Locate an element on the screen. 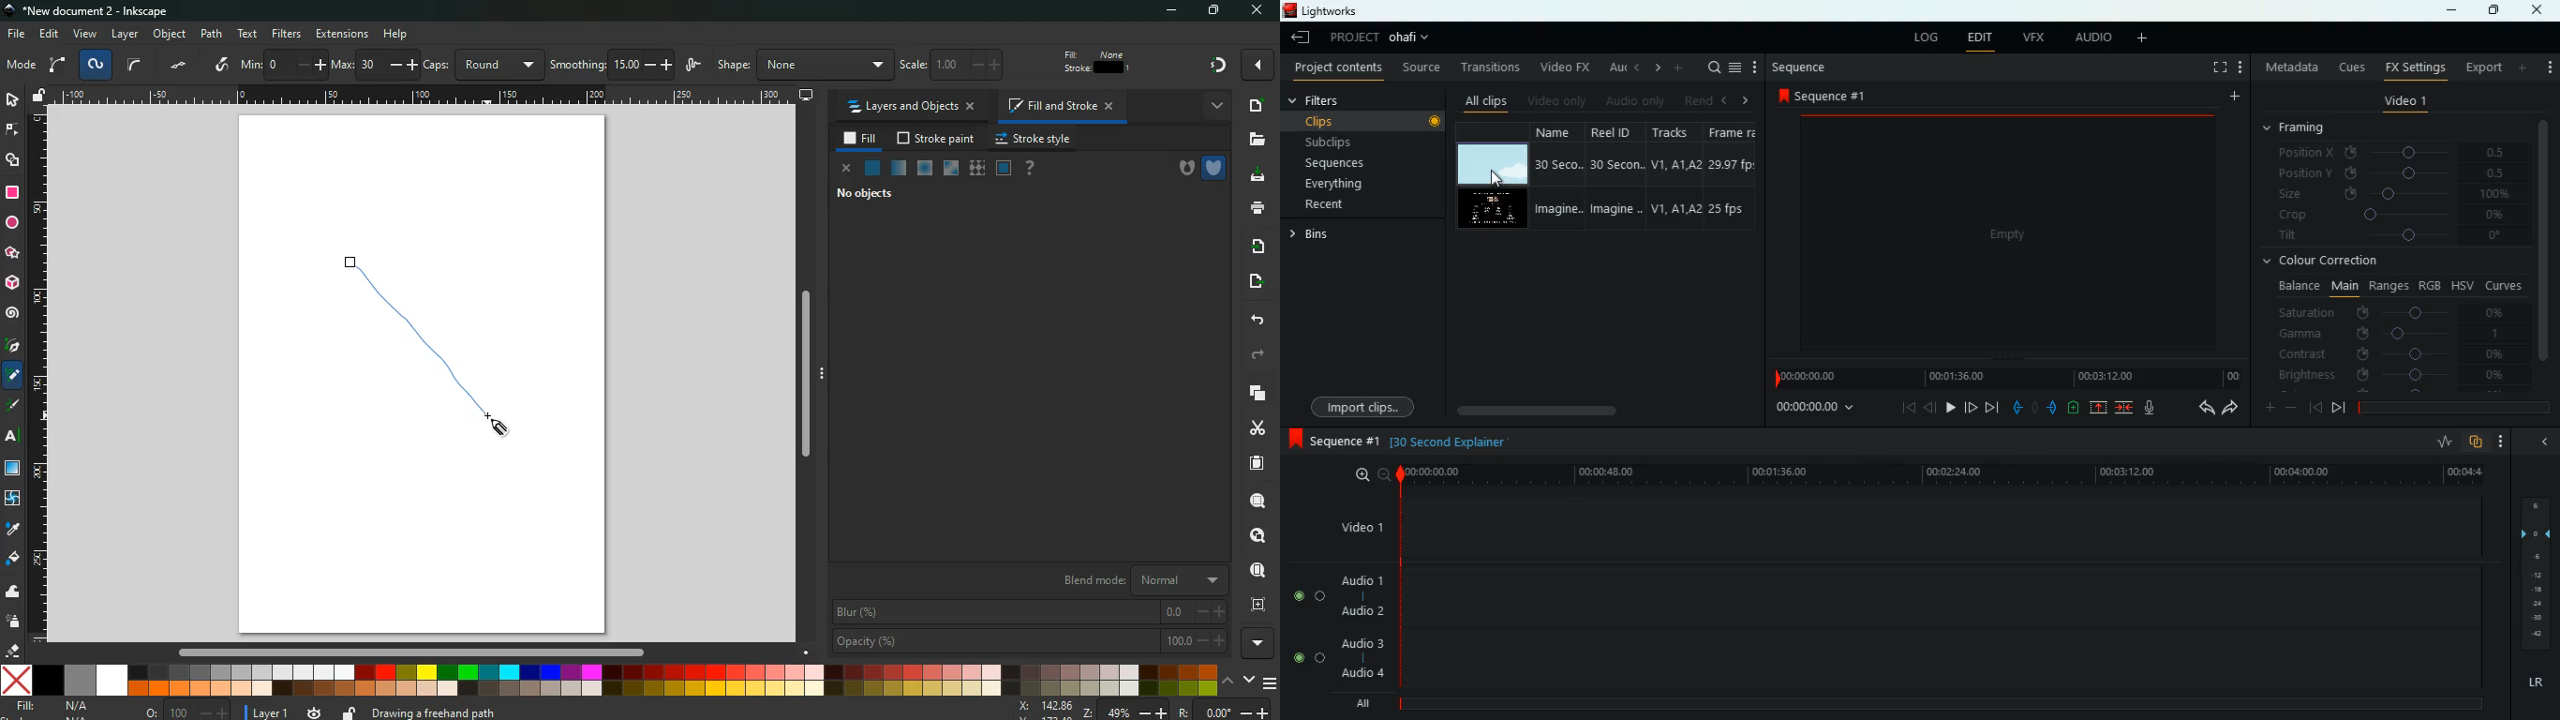 Image resolution: width=2576 pixels, height=728 pixels. log is located at coordinates (1923, 35).